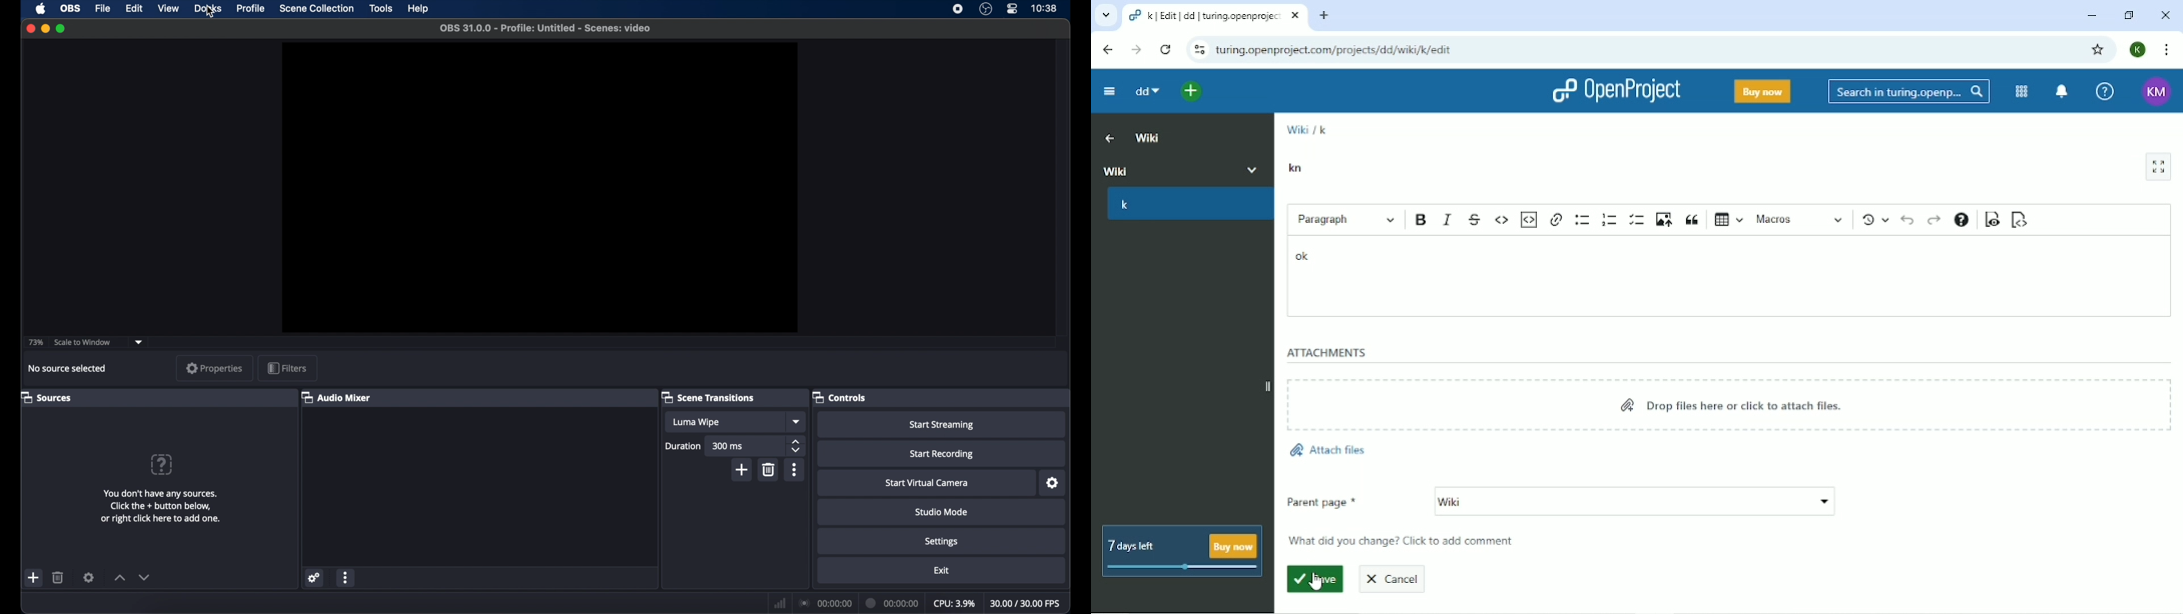 The width and height of the screenshot is (2184, 616). I want to click on network, so click(780, 603).